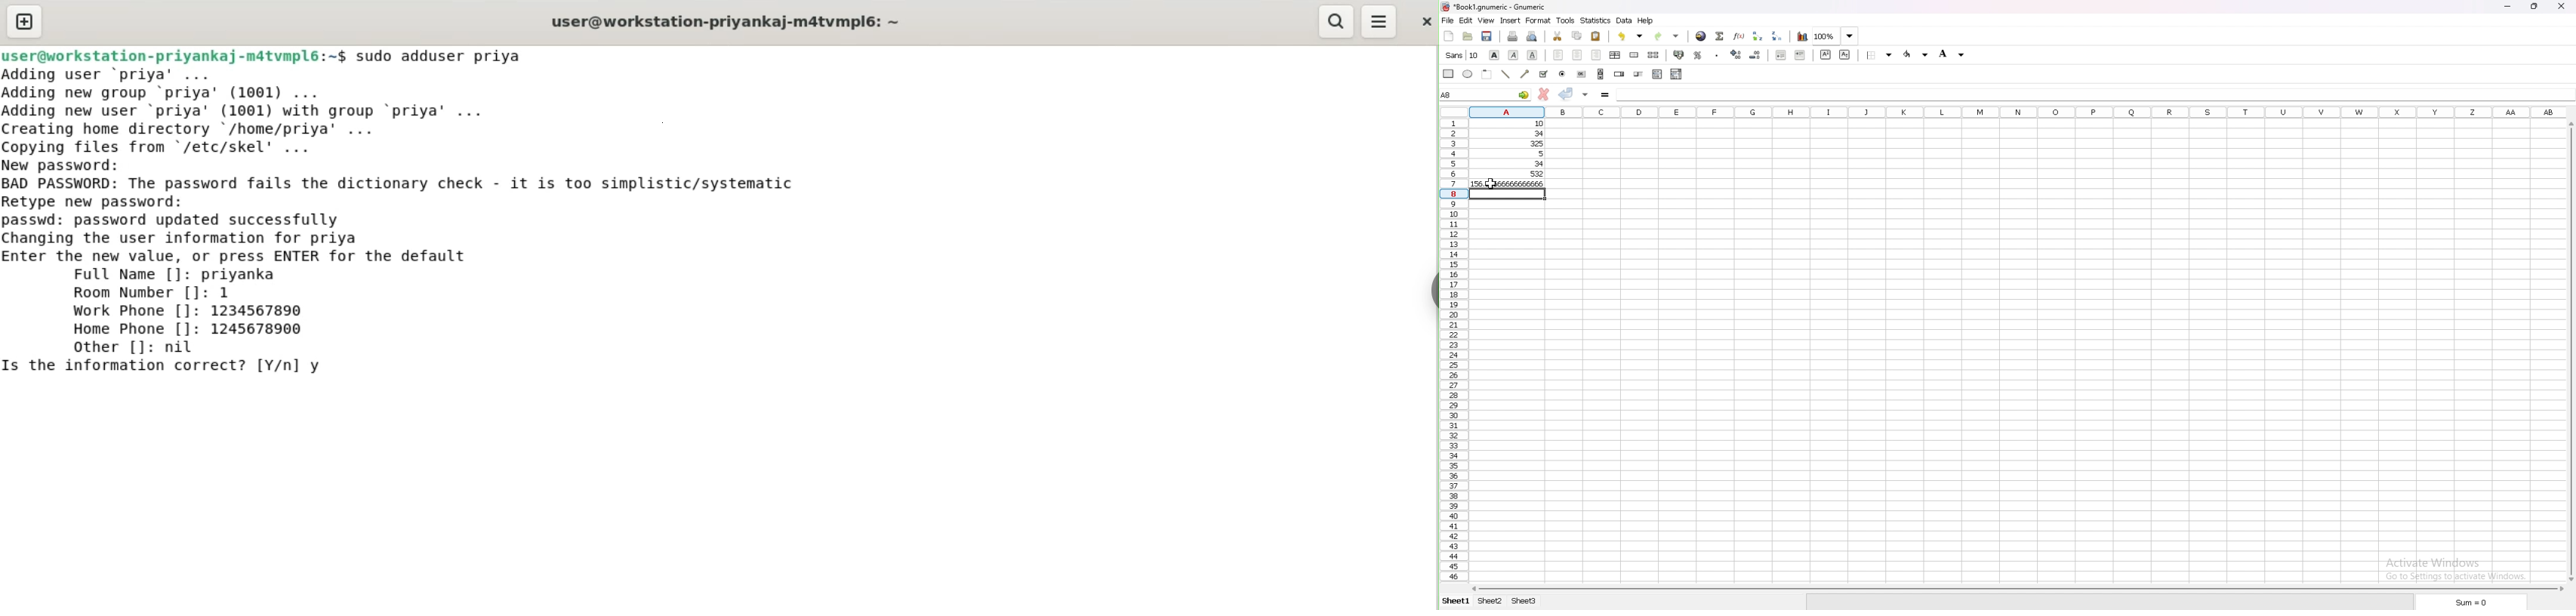 This screenshot has width=2576, height=616. What do you see at coordinates (1604, 94) in the screenshot?
I see `formula` at bounding box center [1604, 94].